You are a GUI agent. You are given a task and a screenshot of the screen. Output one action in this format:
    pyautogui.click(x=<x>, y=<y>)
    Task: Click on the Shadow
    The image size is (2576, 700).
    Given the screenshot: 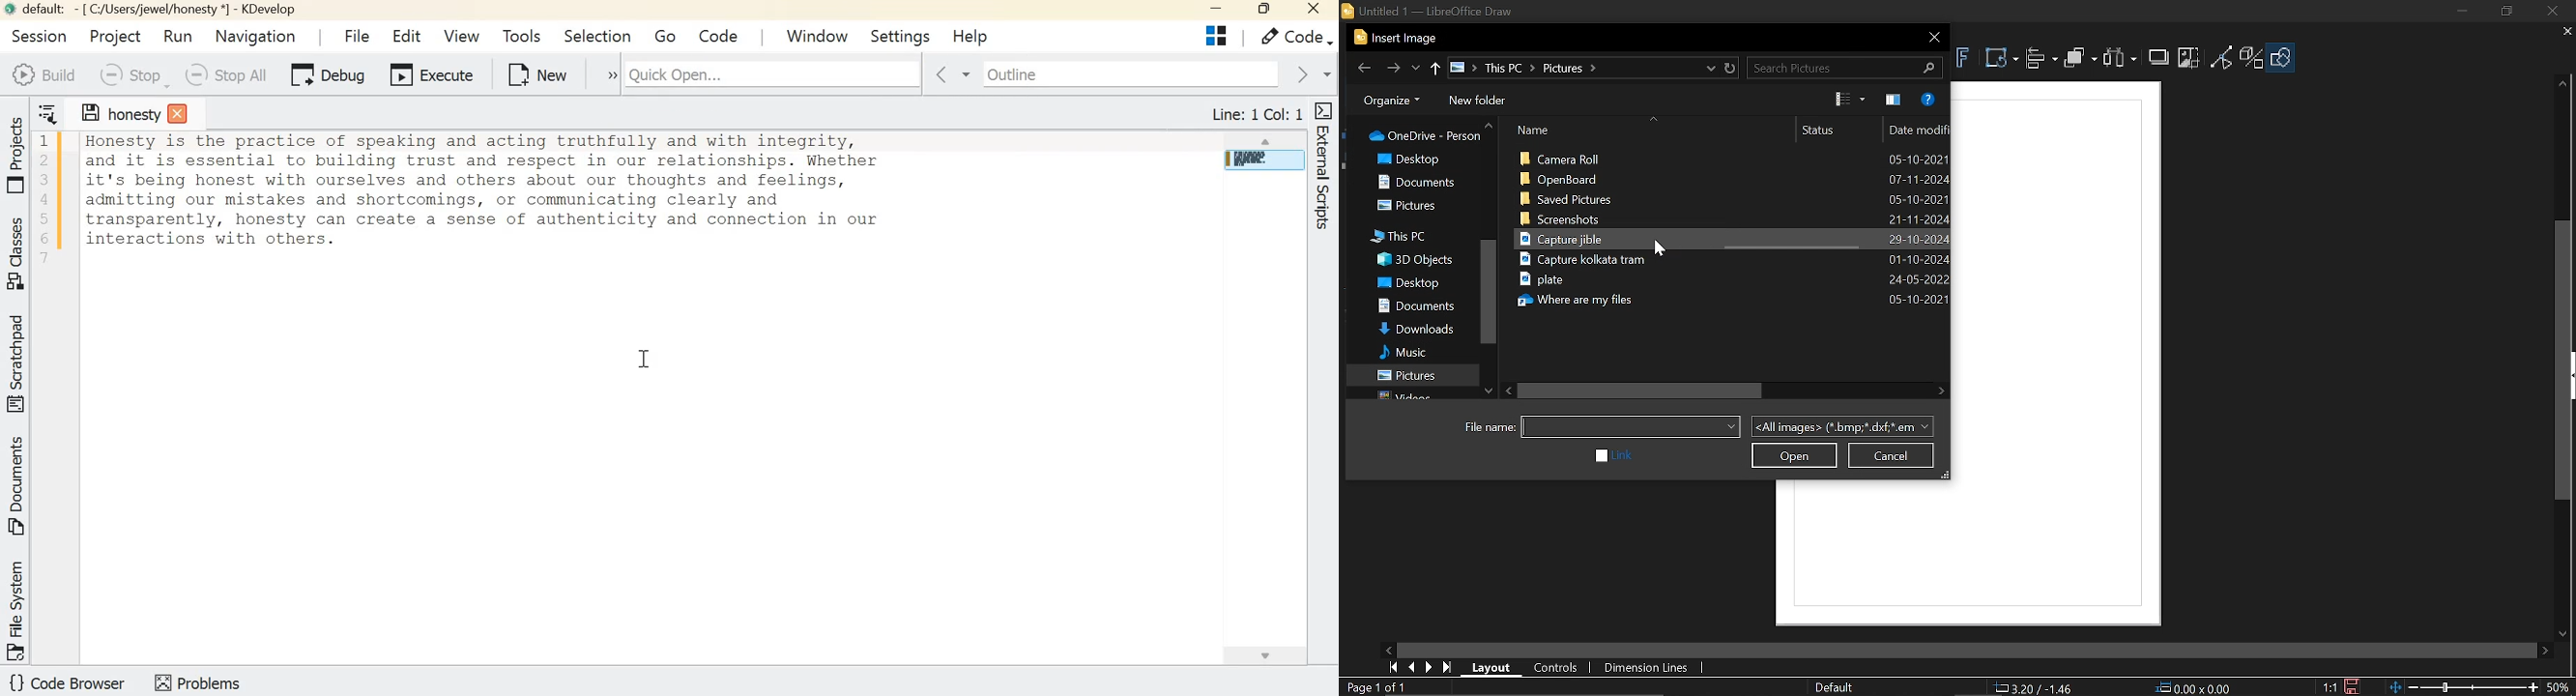 What is the action you would take?
    pyautogui.click(x=2159, y=57)
    